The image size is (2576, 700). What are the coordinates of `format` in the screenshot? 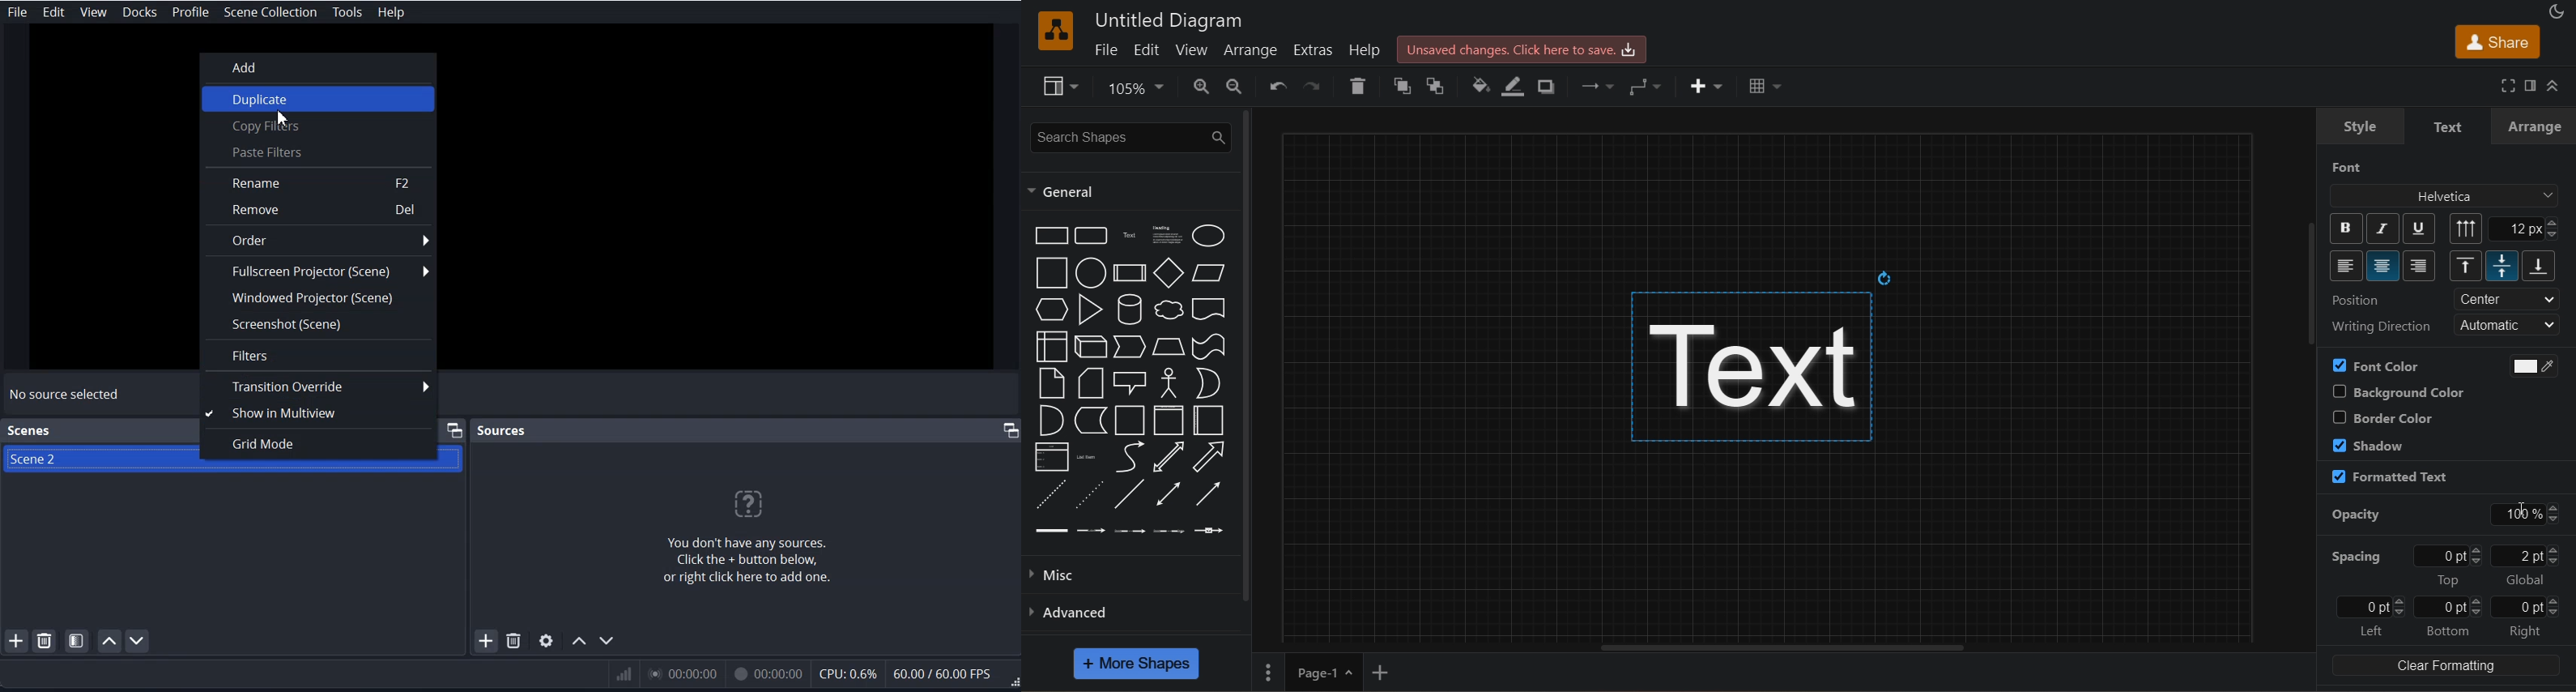 It's located at (2527, 84).